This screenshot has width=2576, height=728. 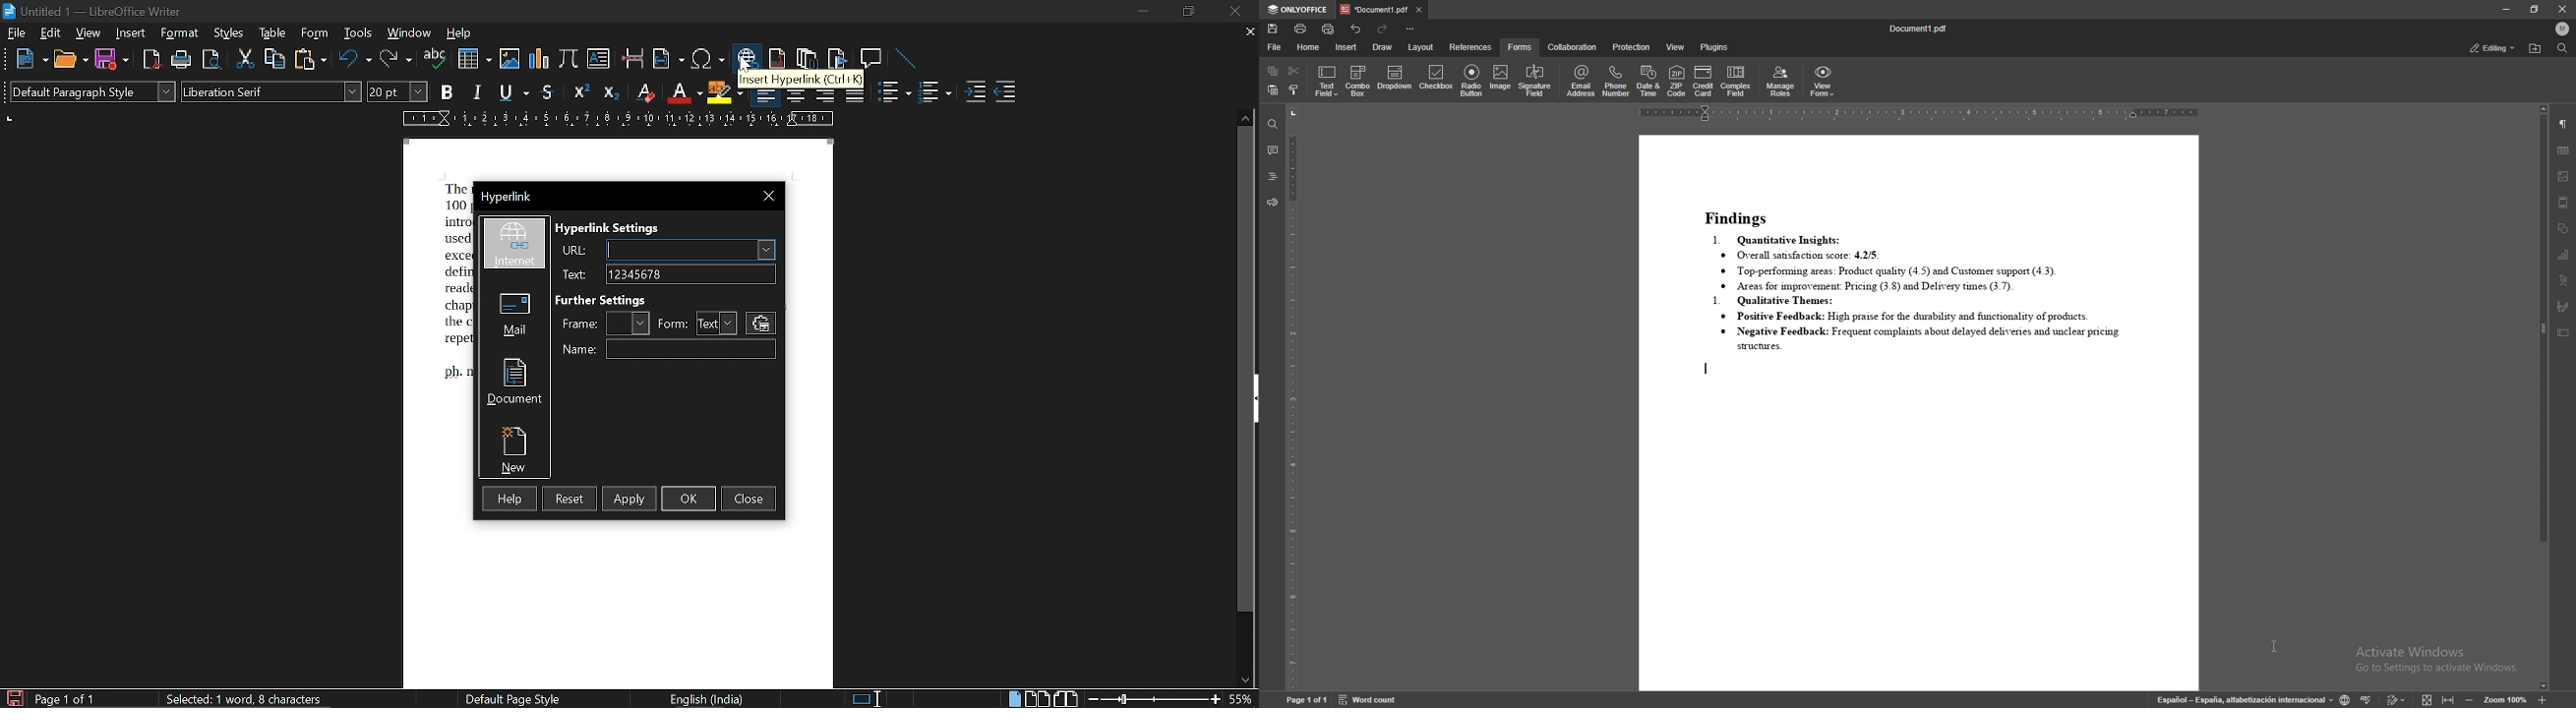 I want to click on close, so click(x=768, y=198).